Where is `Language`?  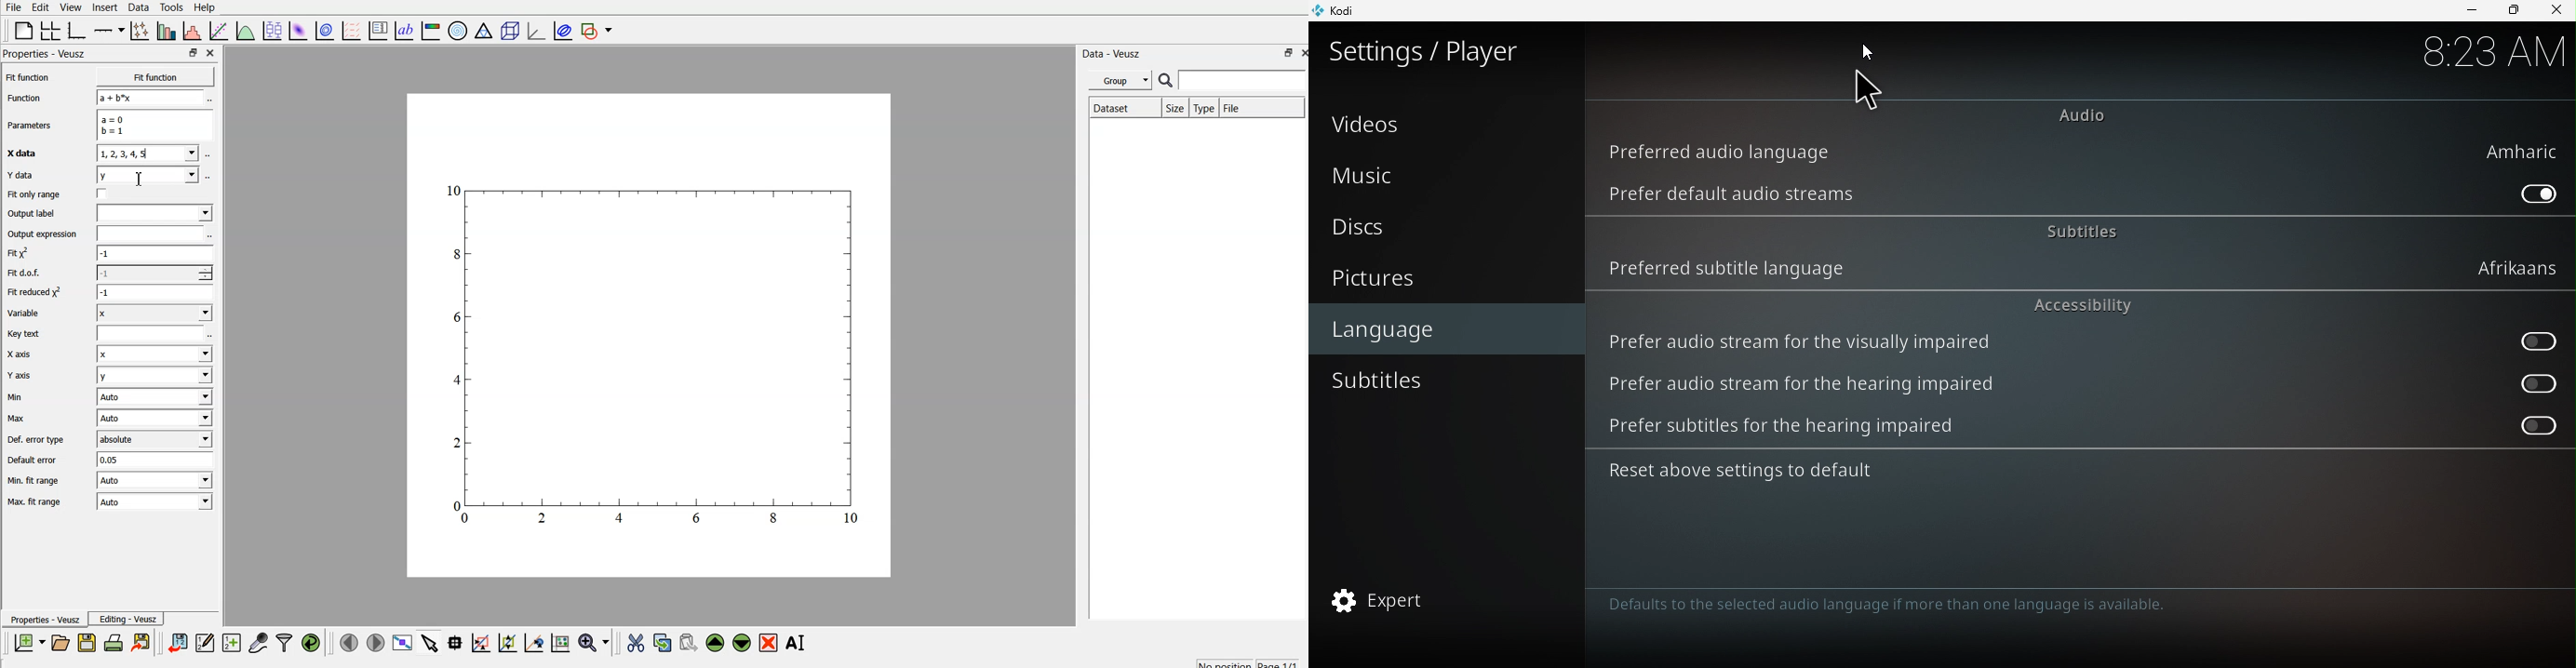 Language is located at coordinates (1449, 327).